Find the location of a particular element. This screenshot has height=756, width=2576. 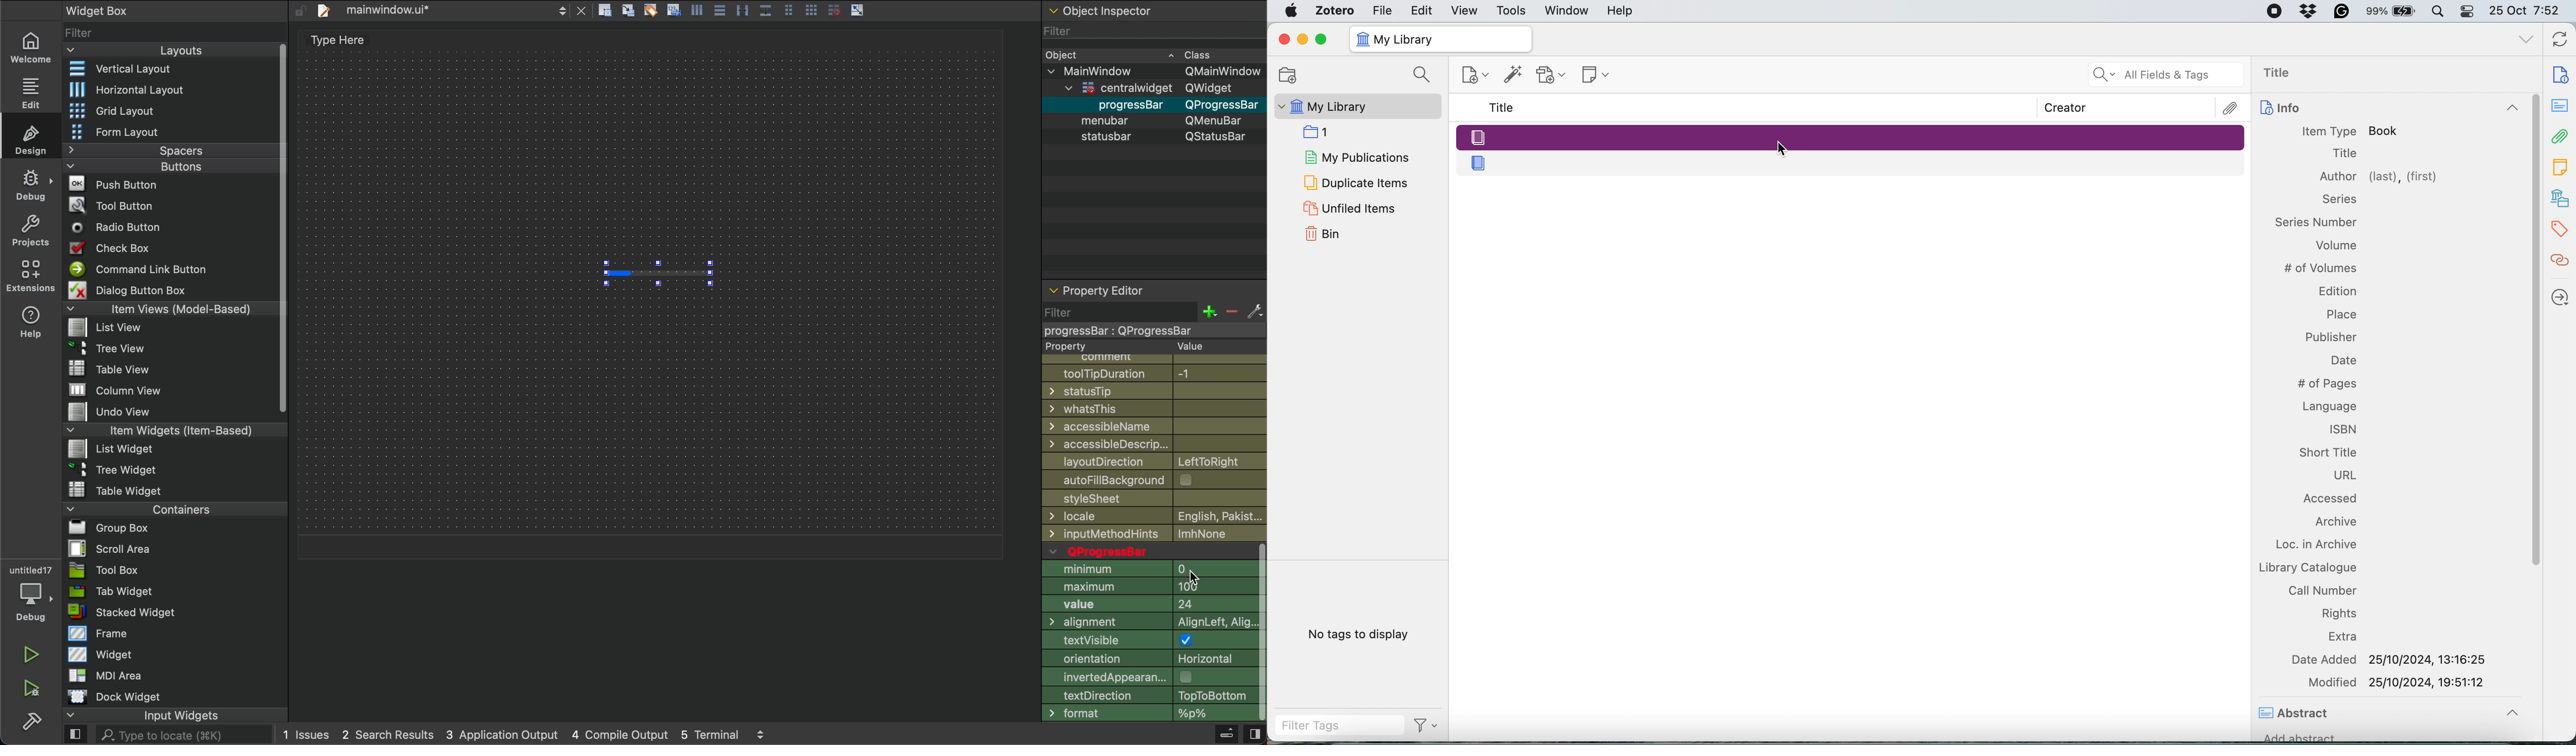

Orientation  is located at coordinates (1147, 661).